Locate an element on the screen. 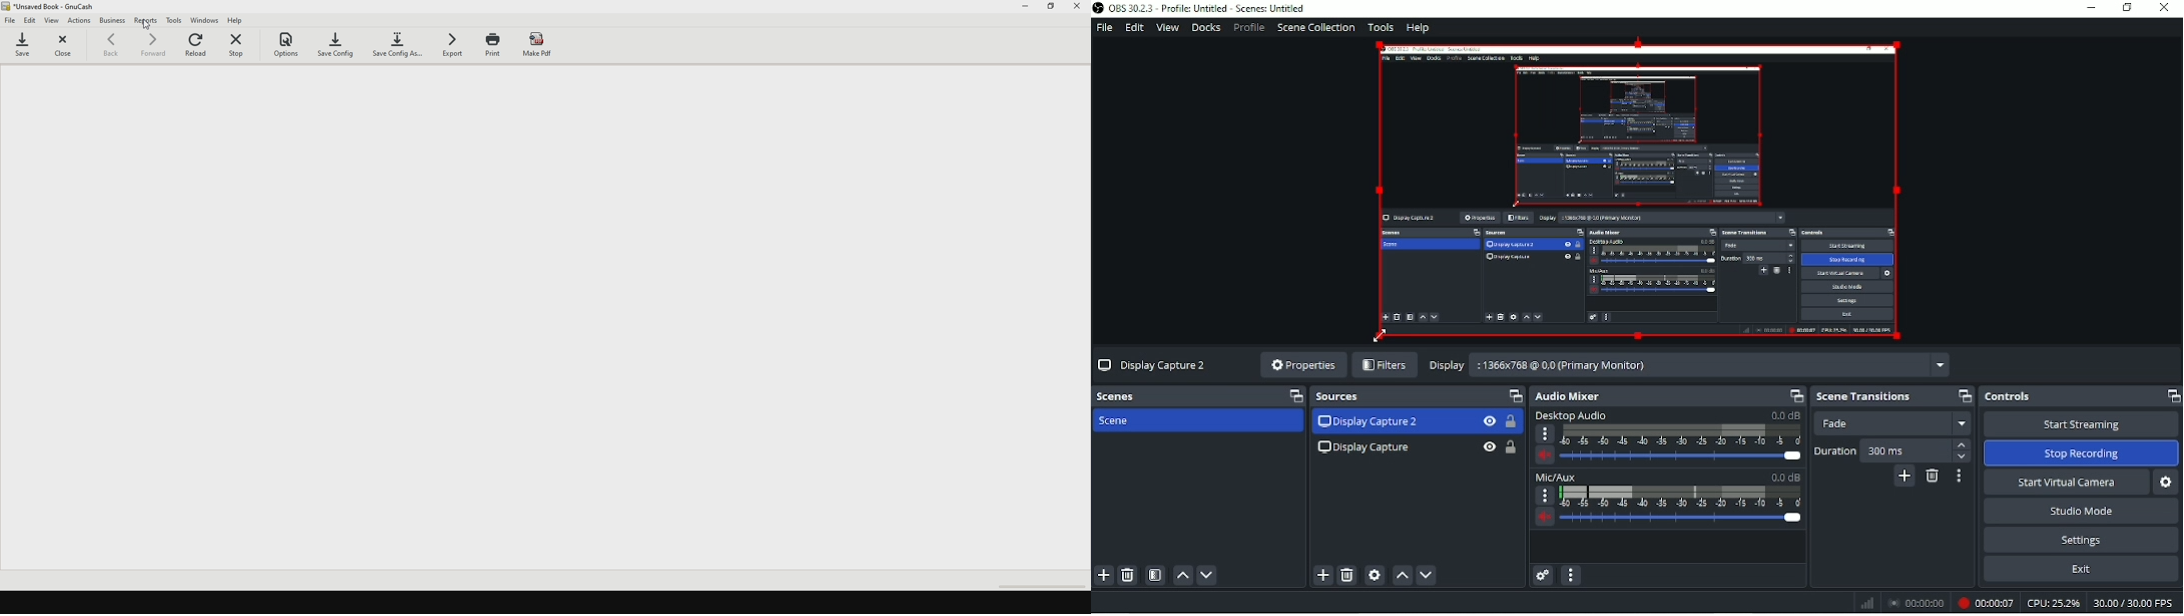  0.0 dB is located at coordinates (1784, 477).